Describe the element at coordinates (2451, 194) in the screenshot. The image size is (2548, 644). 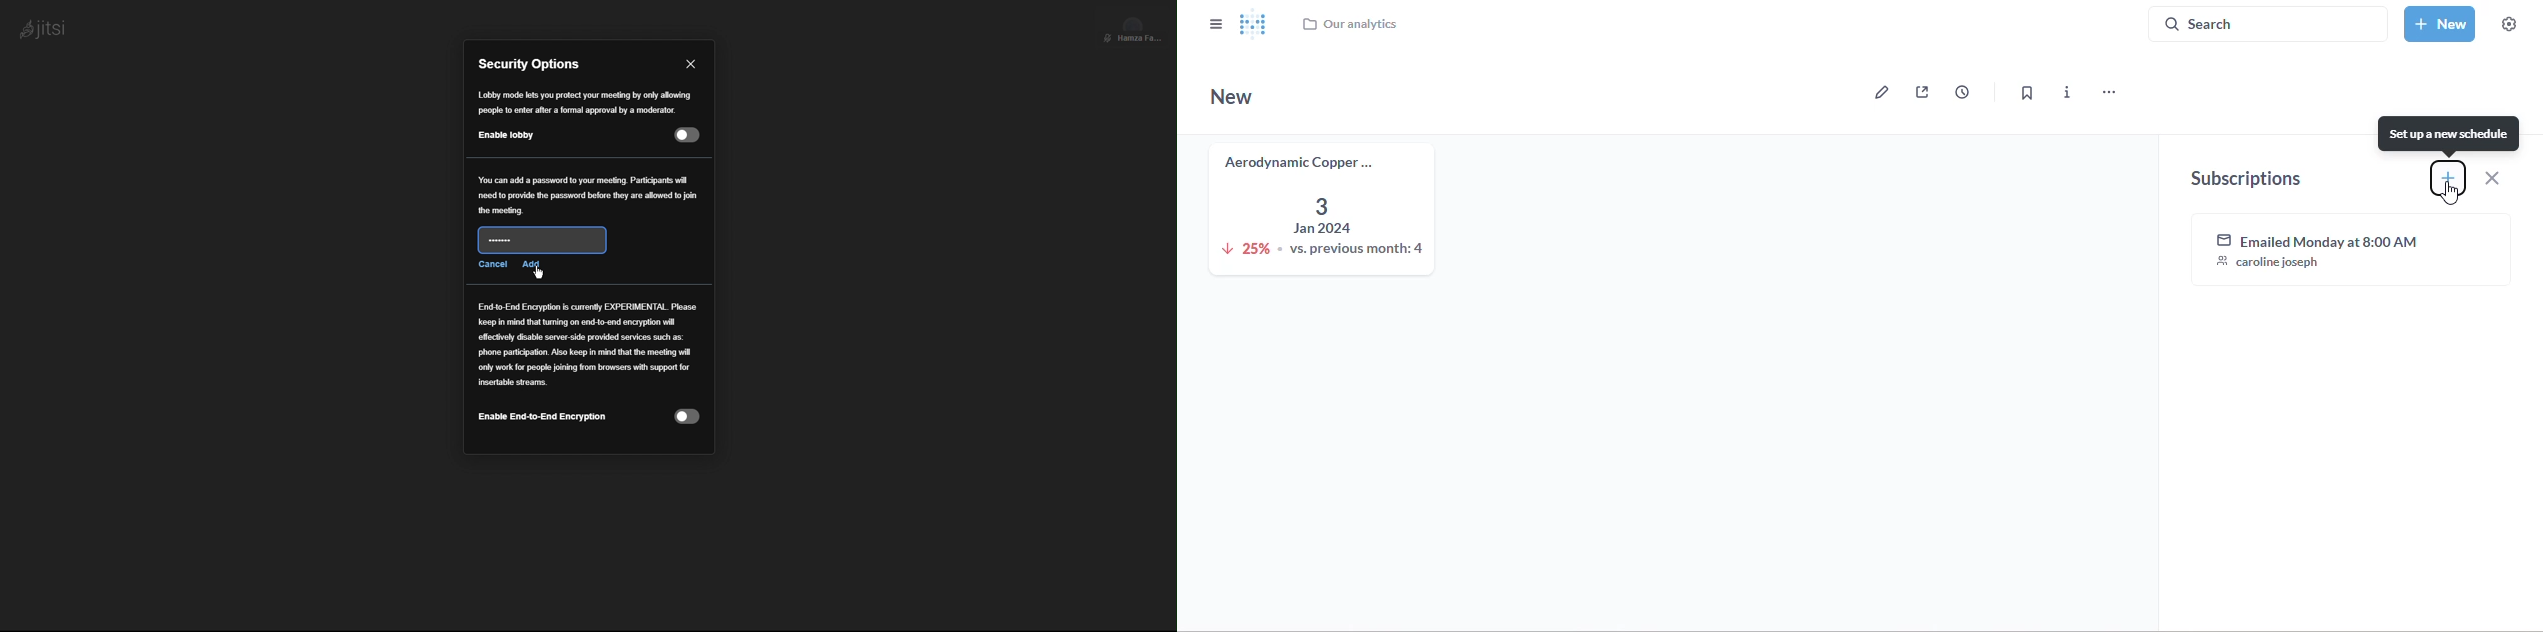
I see `cursor` at that location.